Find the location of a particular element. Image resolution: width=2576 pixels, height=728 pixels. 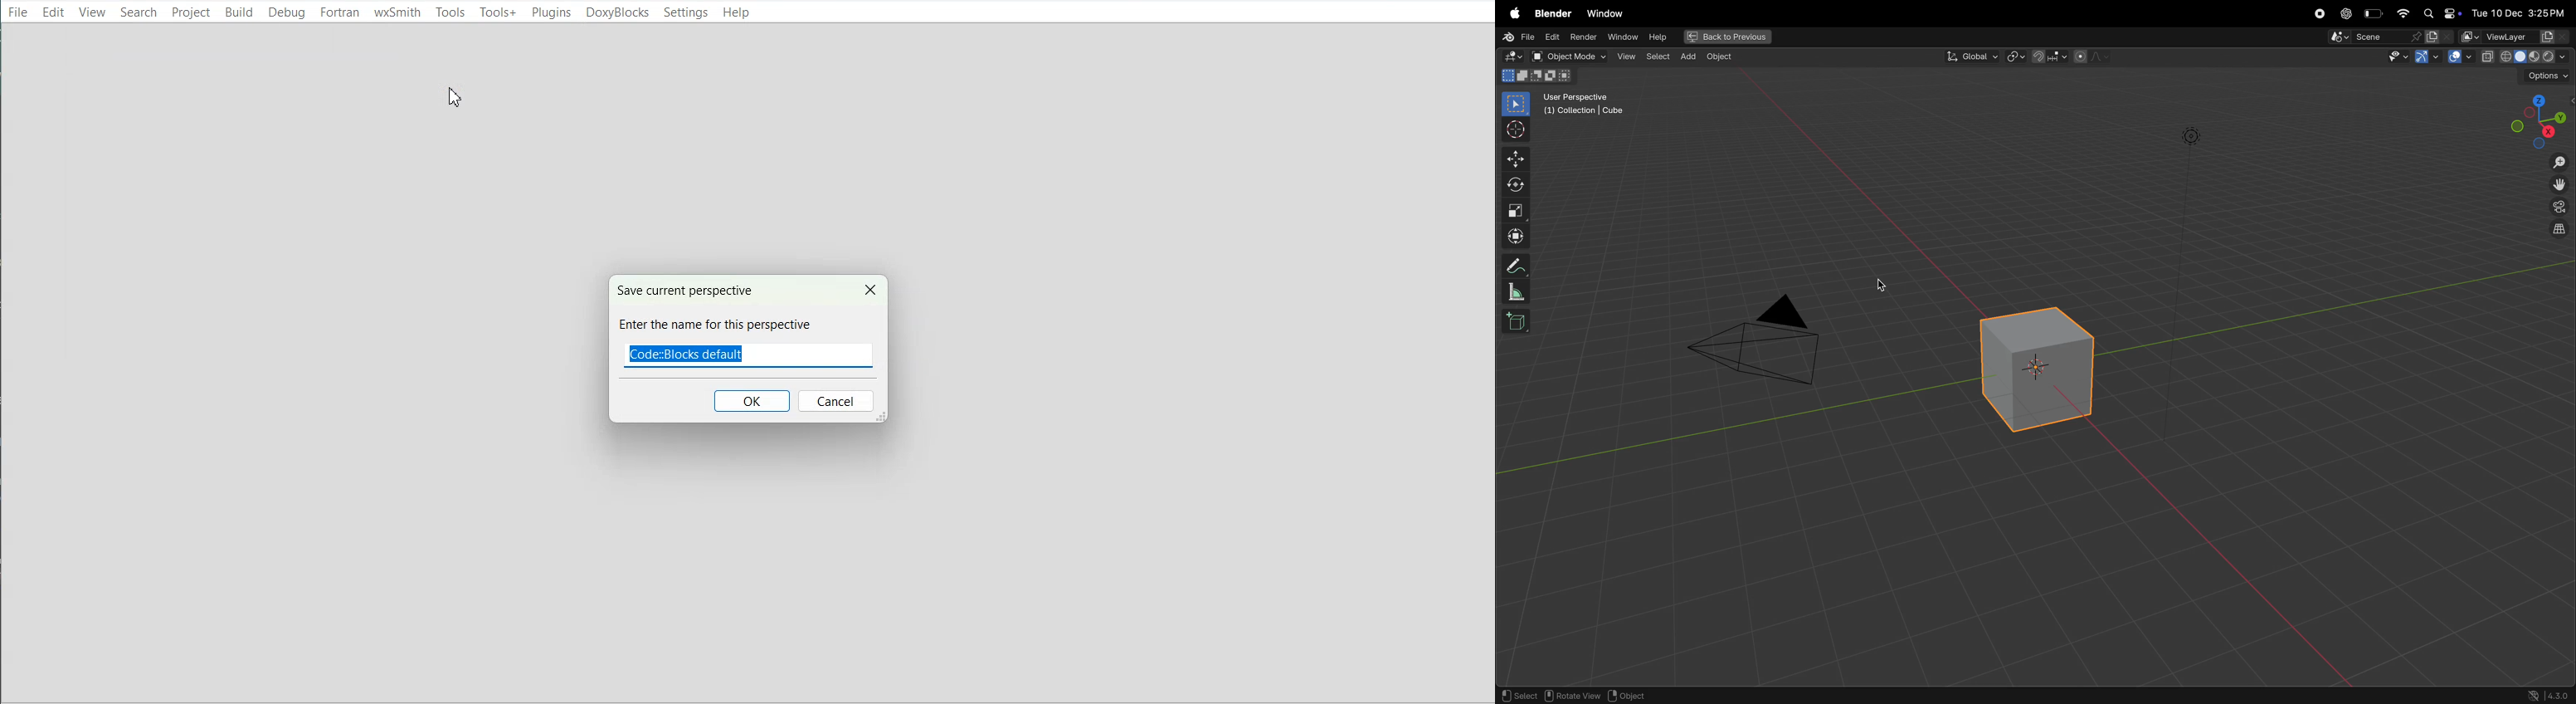

cursor is located at coordinates (1513, 131).